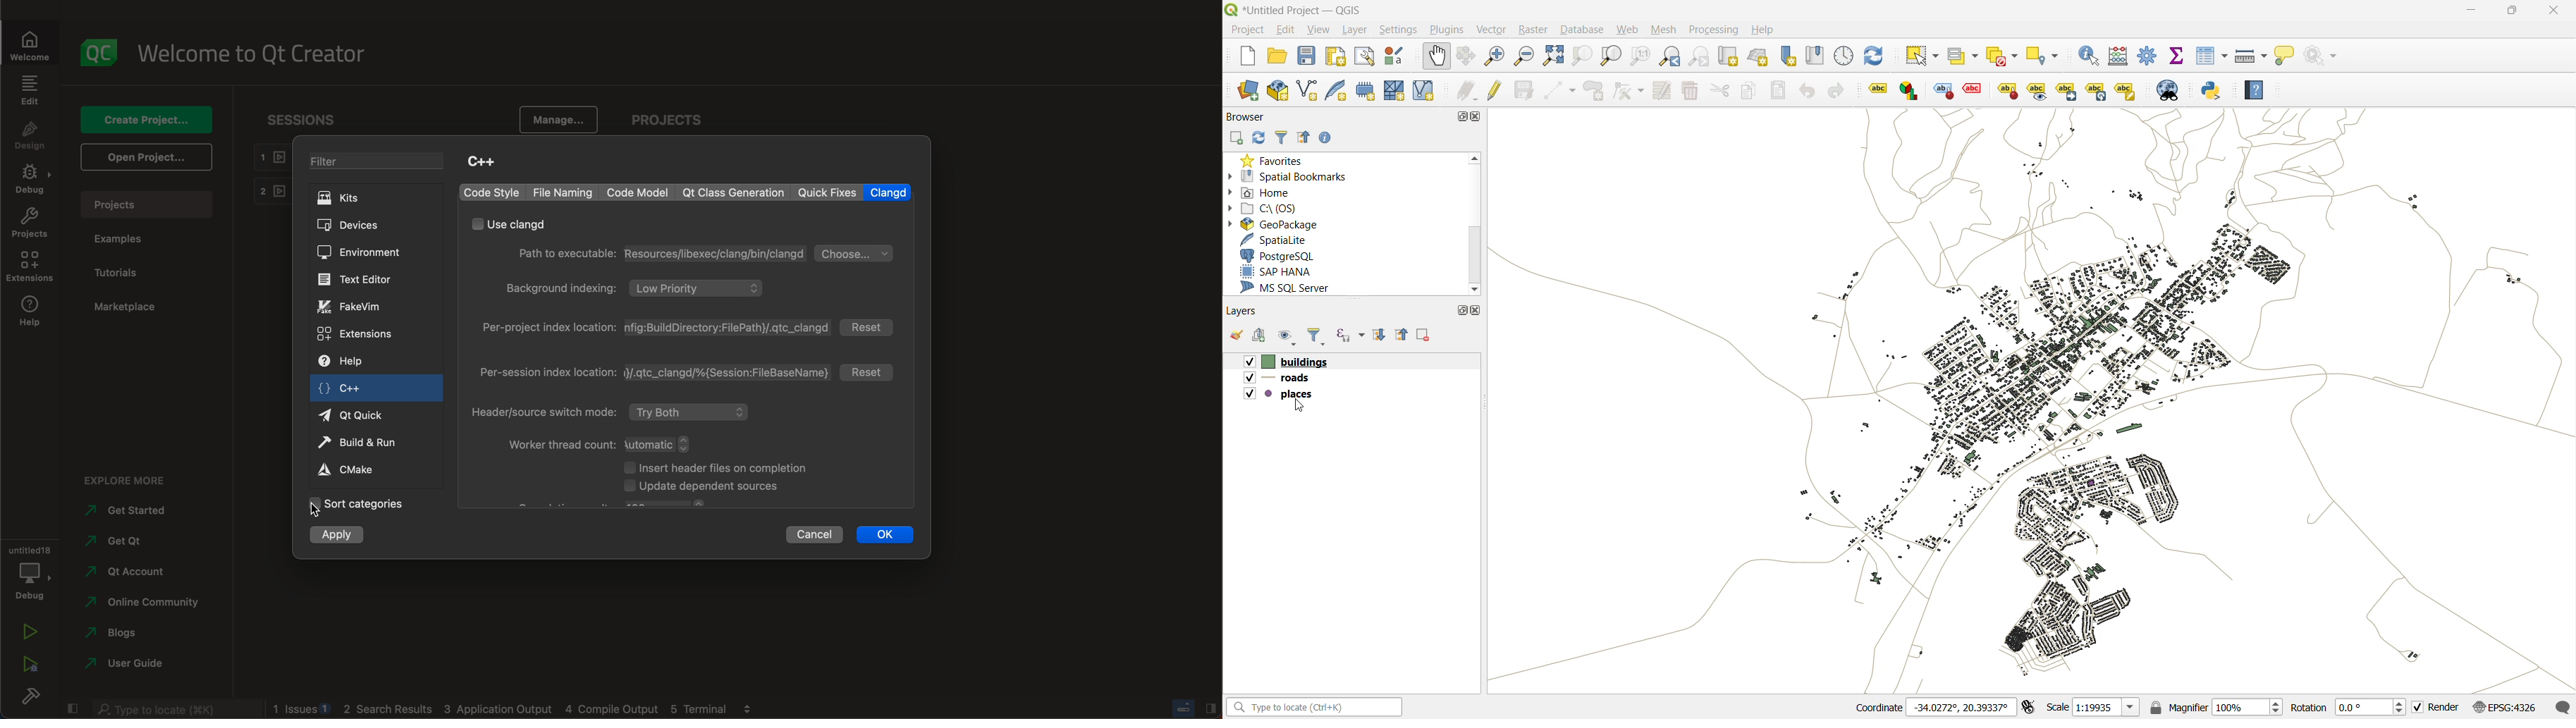 This screenshot has height=728, width=2576. What do you see at coordinates (1280, 58) in the screenshot?
I see `open` at bounding box center [1280, 58].